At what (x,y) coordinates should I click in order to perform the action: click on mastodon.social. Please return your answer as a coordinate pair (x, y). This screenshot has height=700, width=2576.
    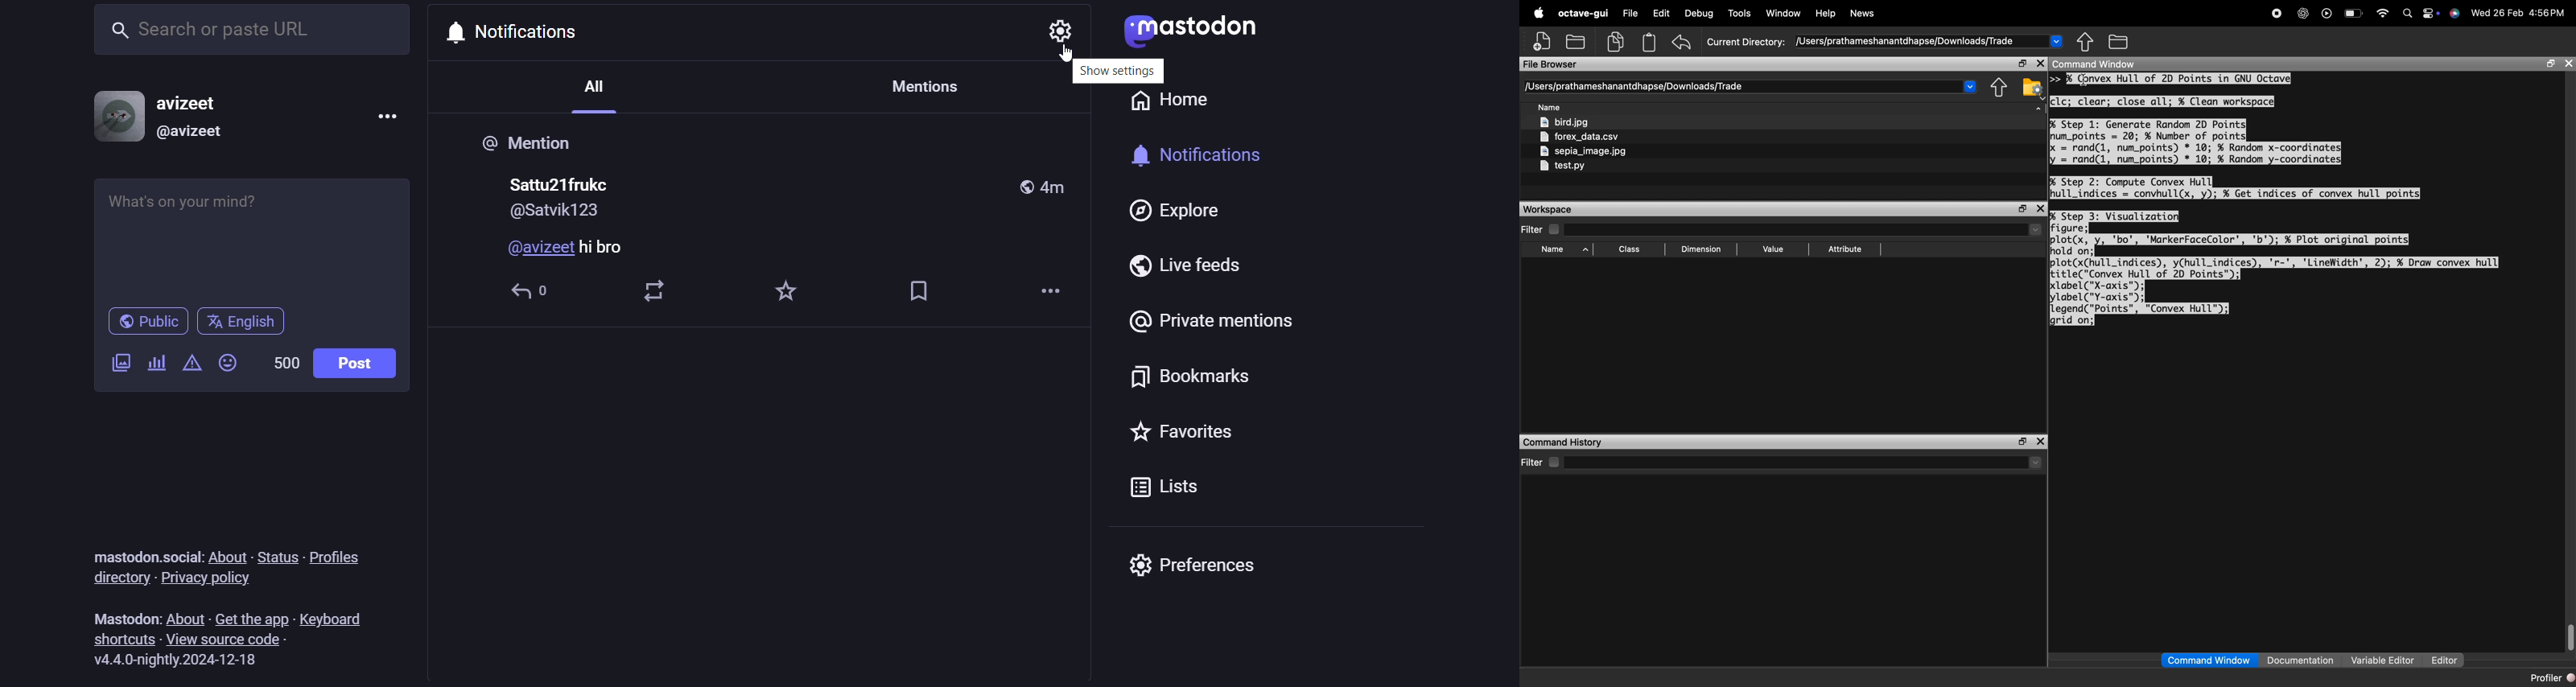
    Looking at the image, I should click on (146, 555).